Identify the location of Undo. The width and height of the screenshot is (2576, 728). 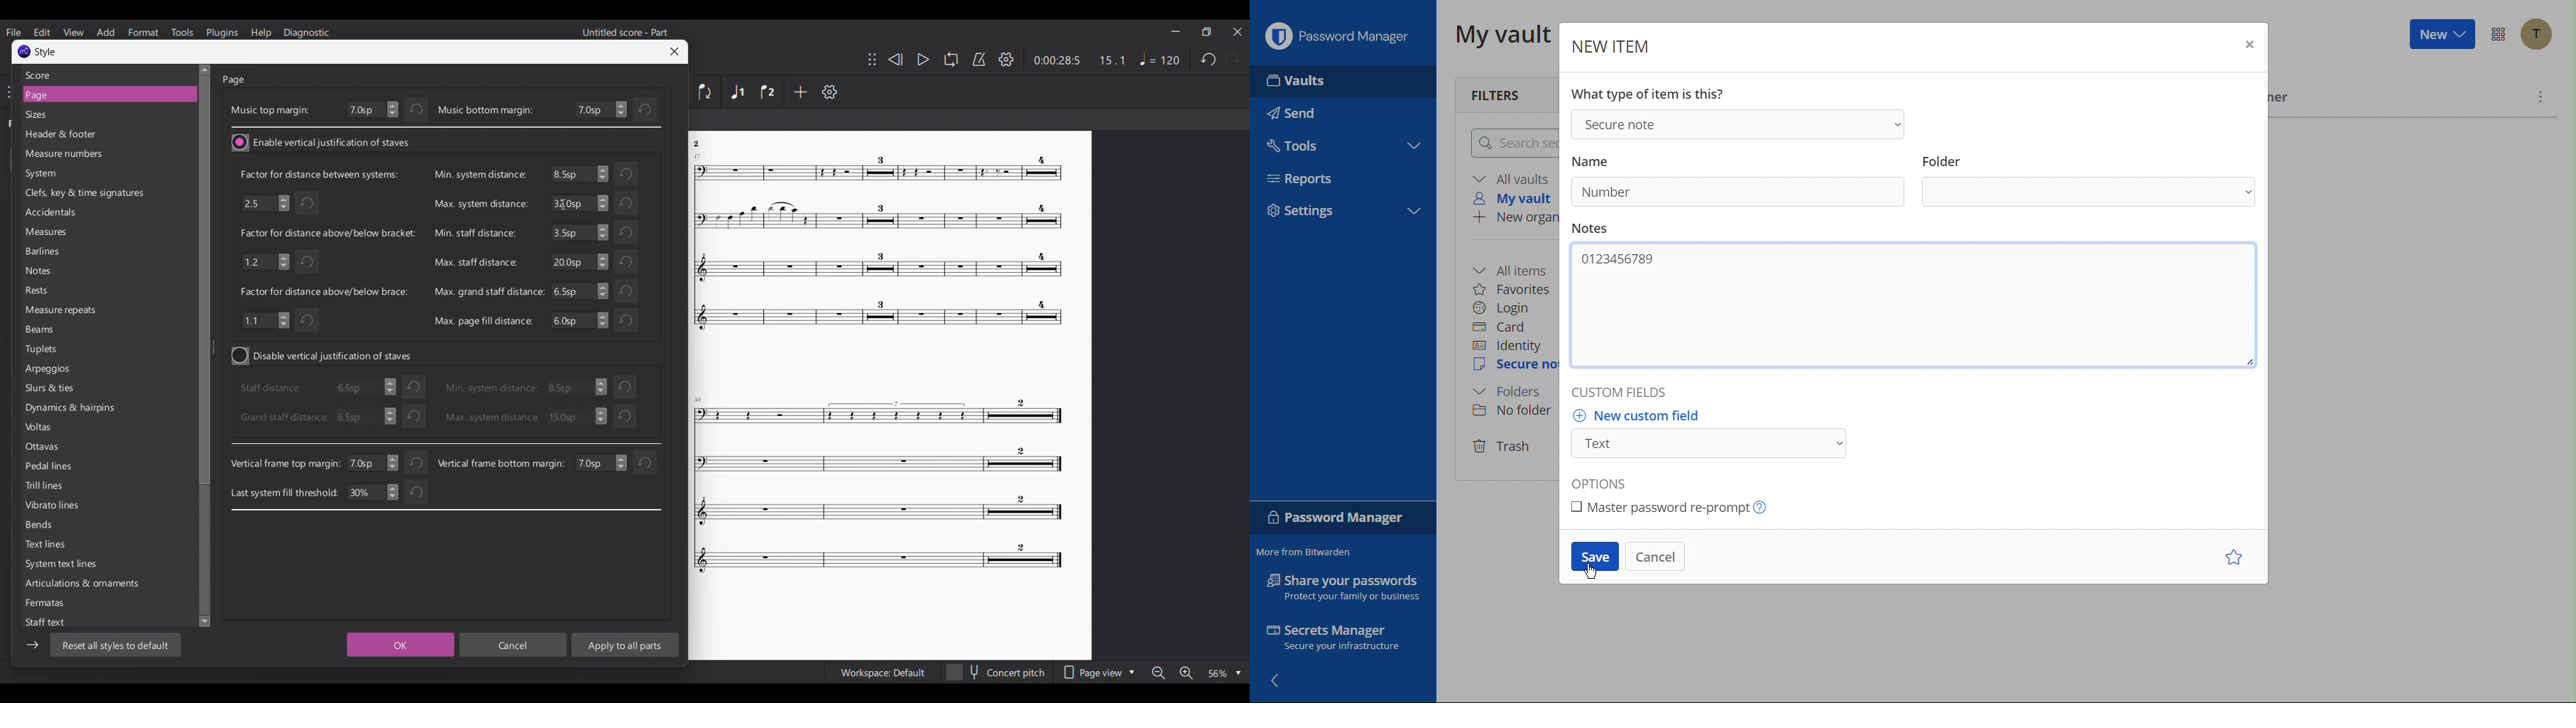
(628, 203).